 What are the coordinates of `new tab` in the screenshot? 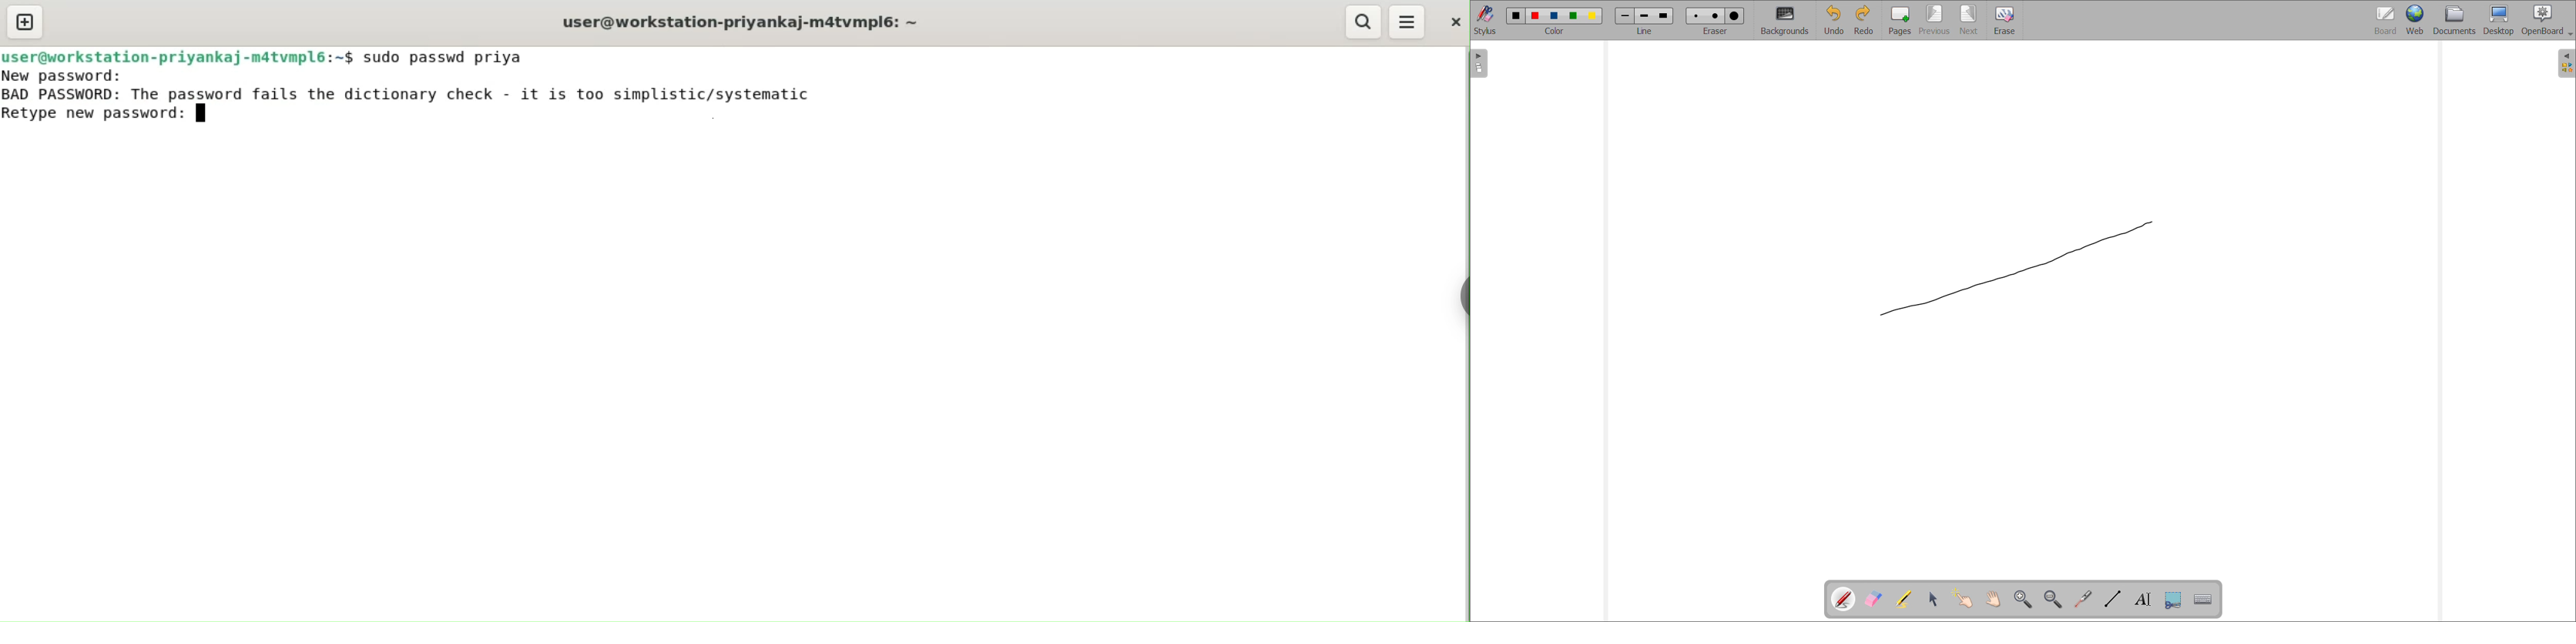 It's located at (25, 22).